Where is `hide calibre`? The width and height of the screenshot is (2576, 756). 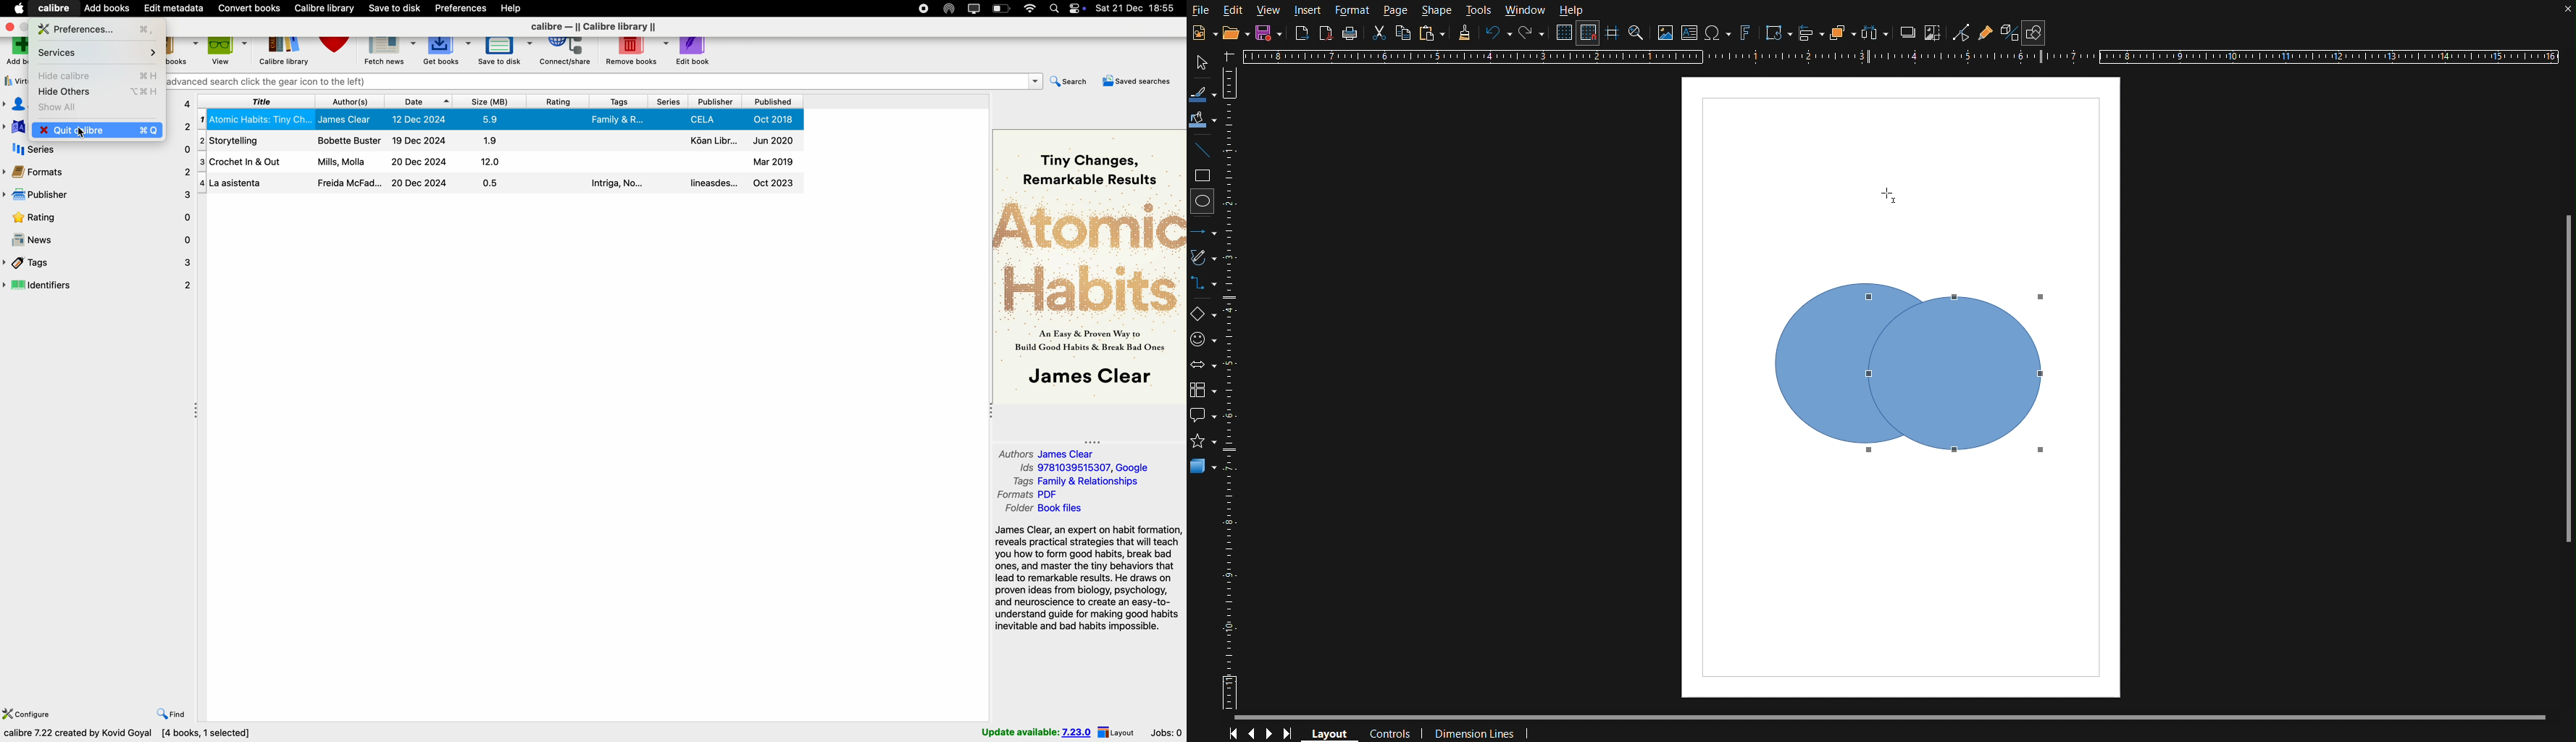
hide calibre is located at coordinates (96, 76).